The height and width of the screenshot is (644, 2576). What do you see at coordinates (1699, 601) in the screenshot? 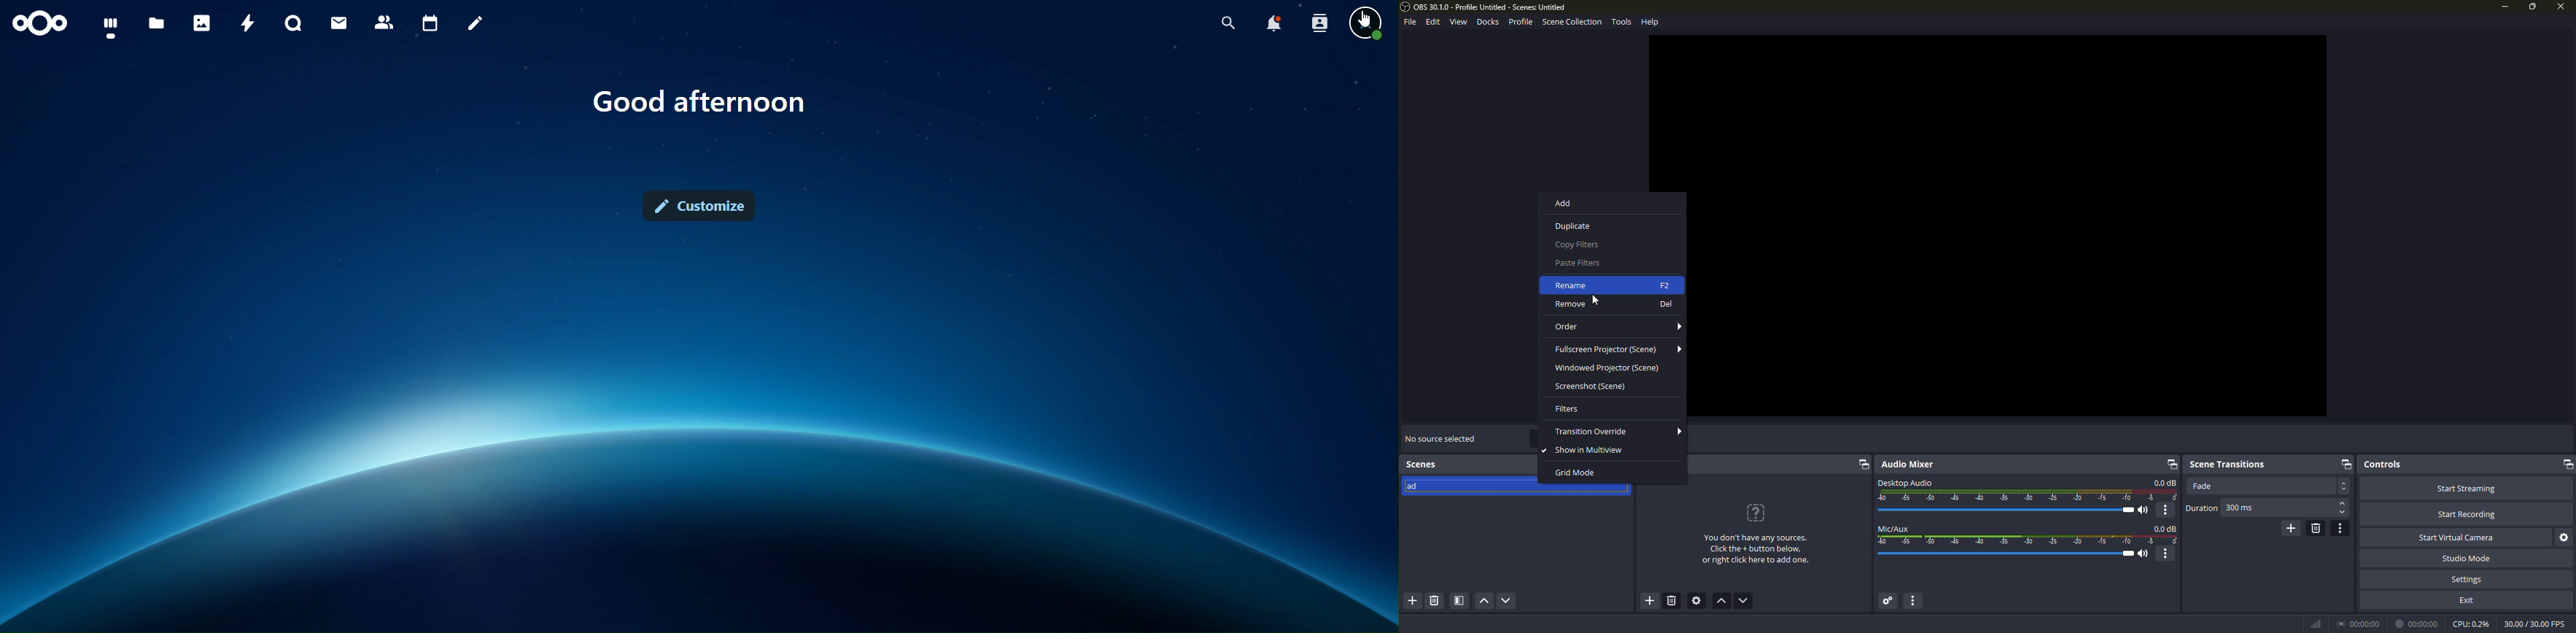
I see `open source properties` at bounding box center [1699, 601].